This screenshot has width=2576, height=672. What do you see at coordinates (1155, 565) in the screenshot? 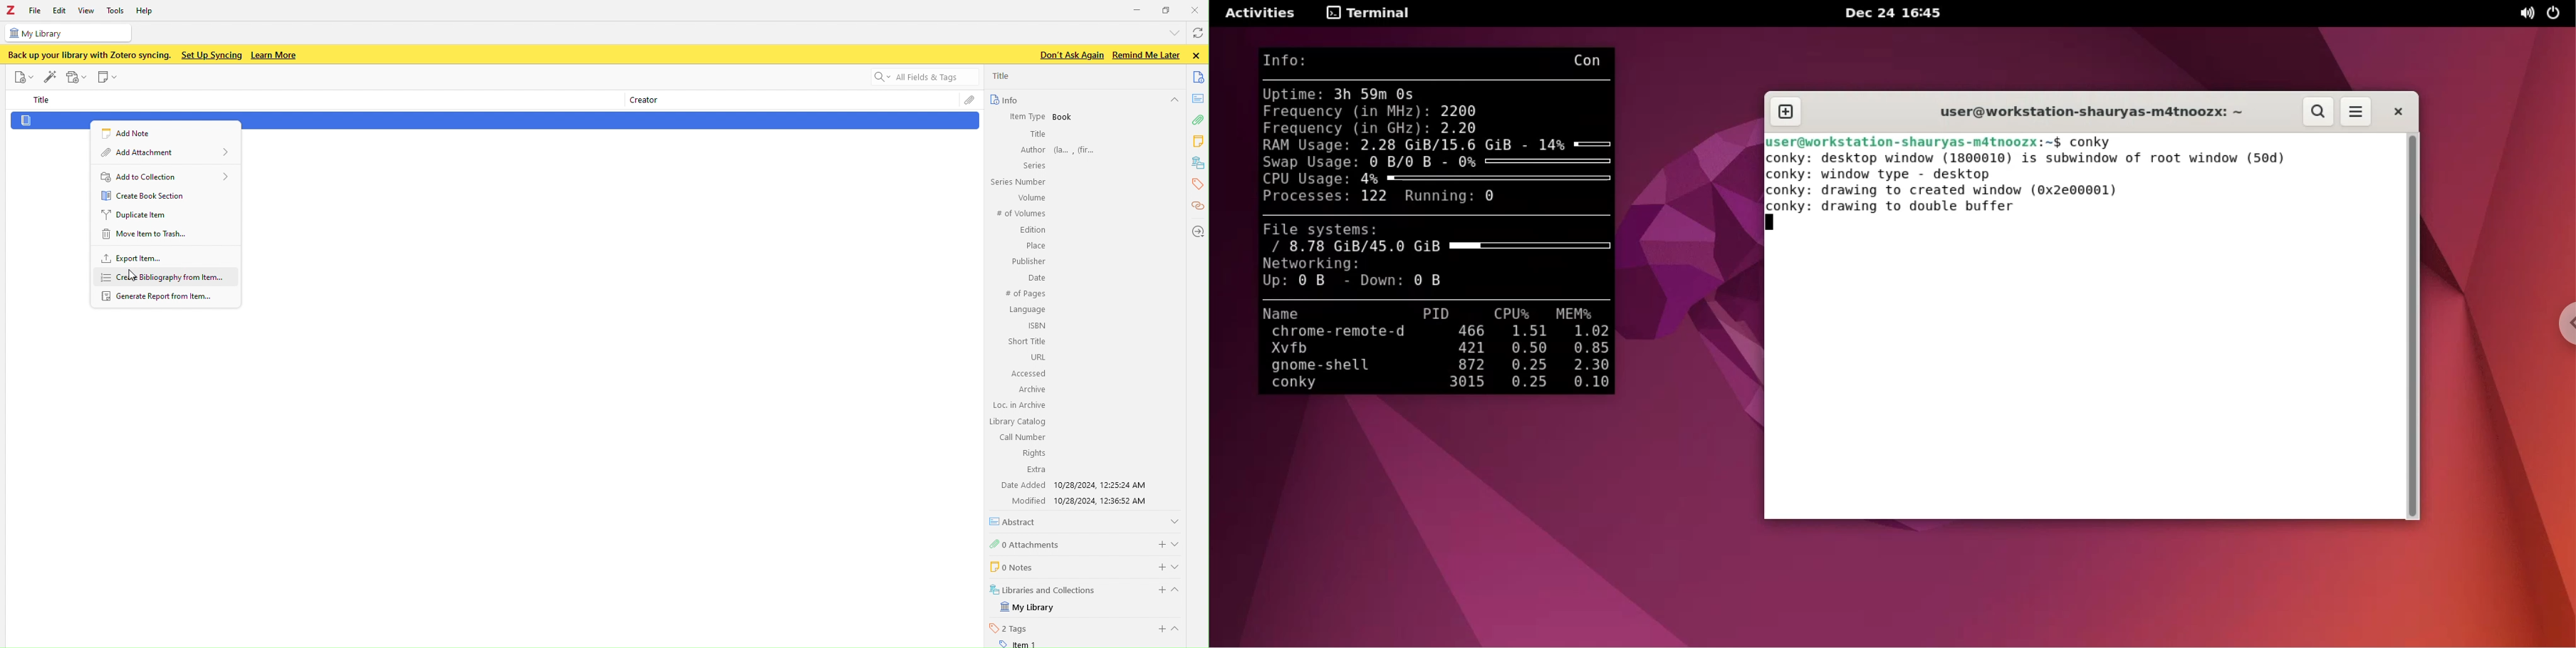
I see `add` at bounding box center [1155, 565].